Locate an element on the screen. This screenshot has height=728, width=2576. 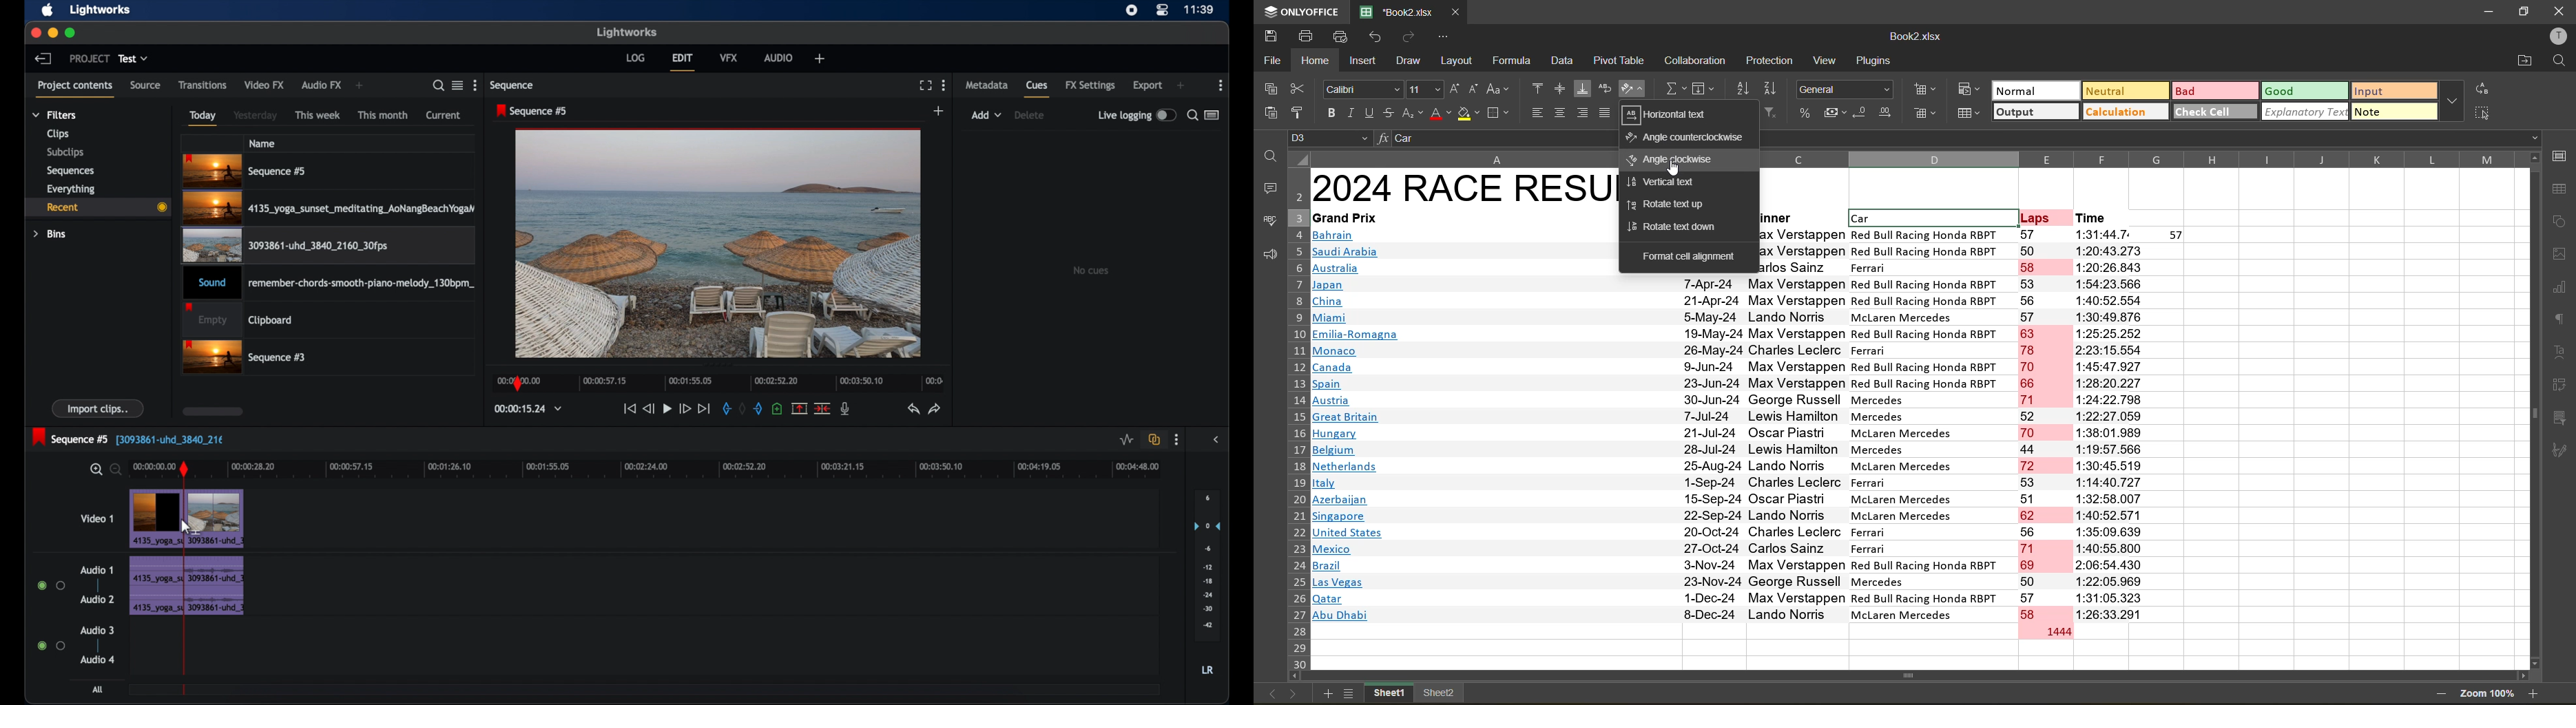
angle counterclockwise is located at coordinates (1687, 139).